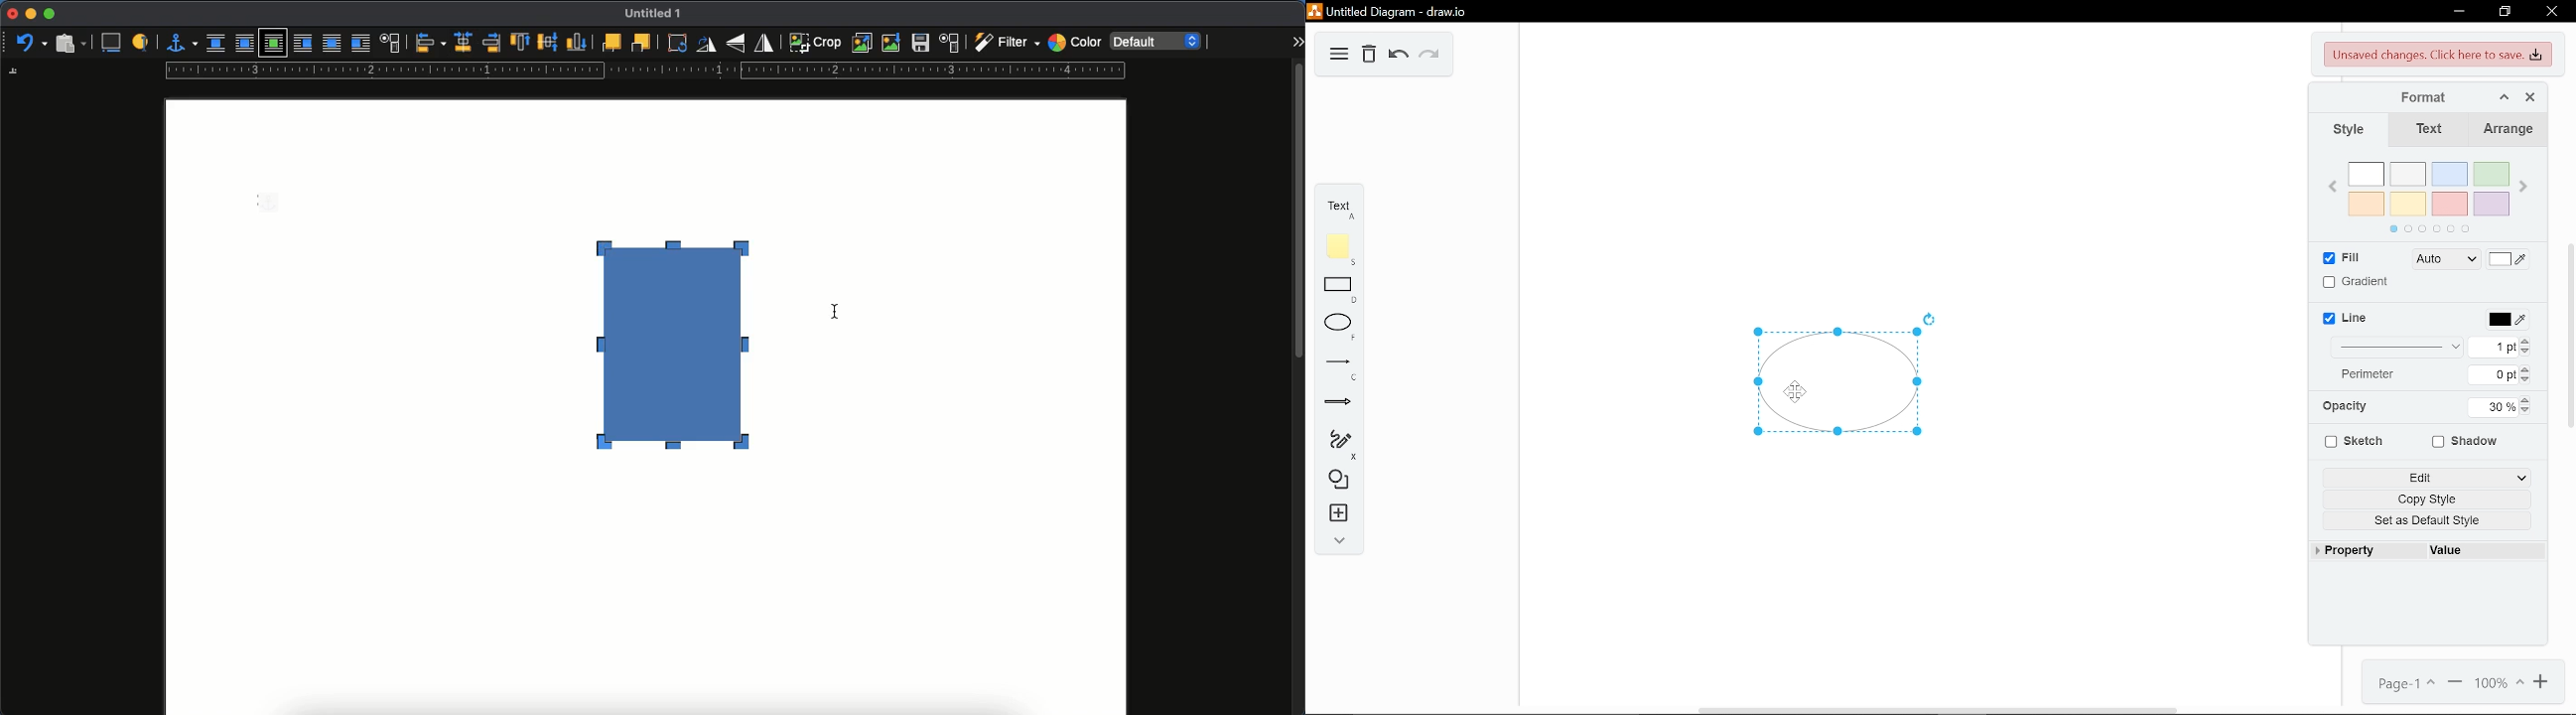 The image size is (2576, 728). Describe the element at coordinates (646, 596) in the screenshot. I see `page` at that location.